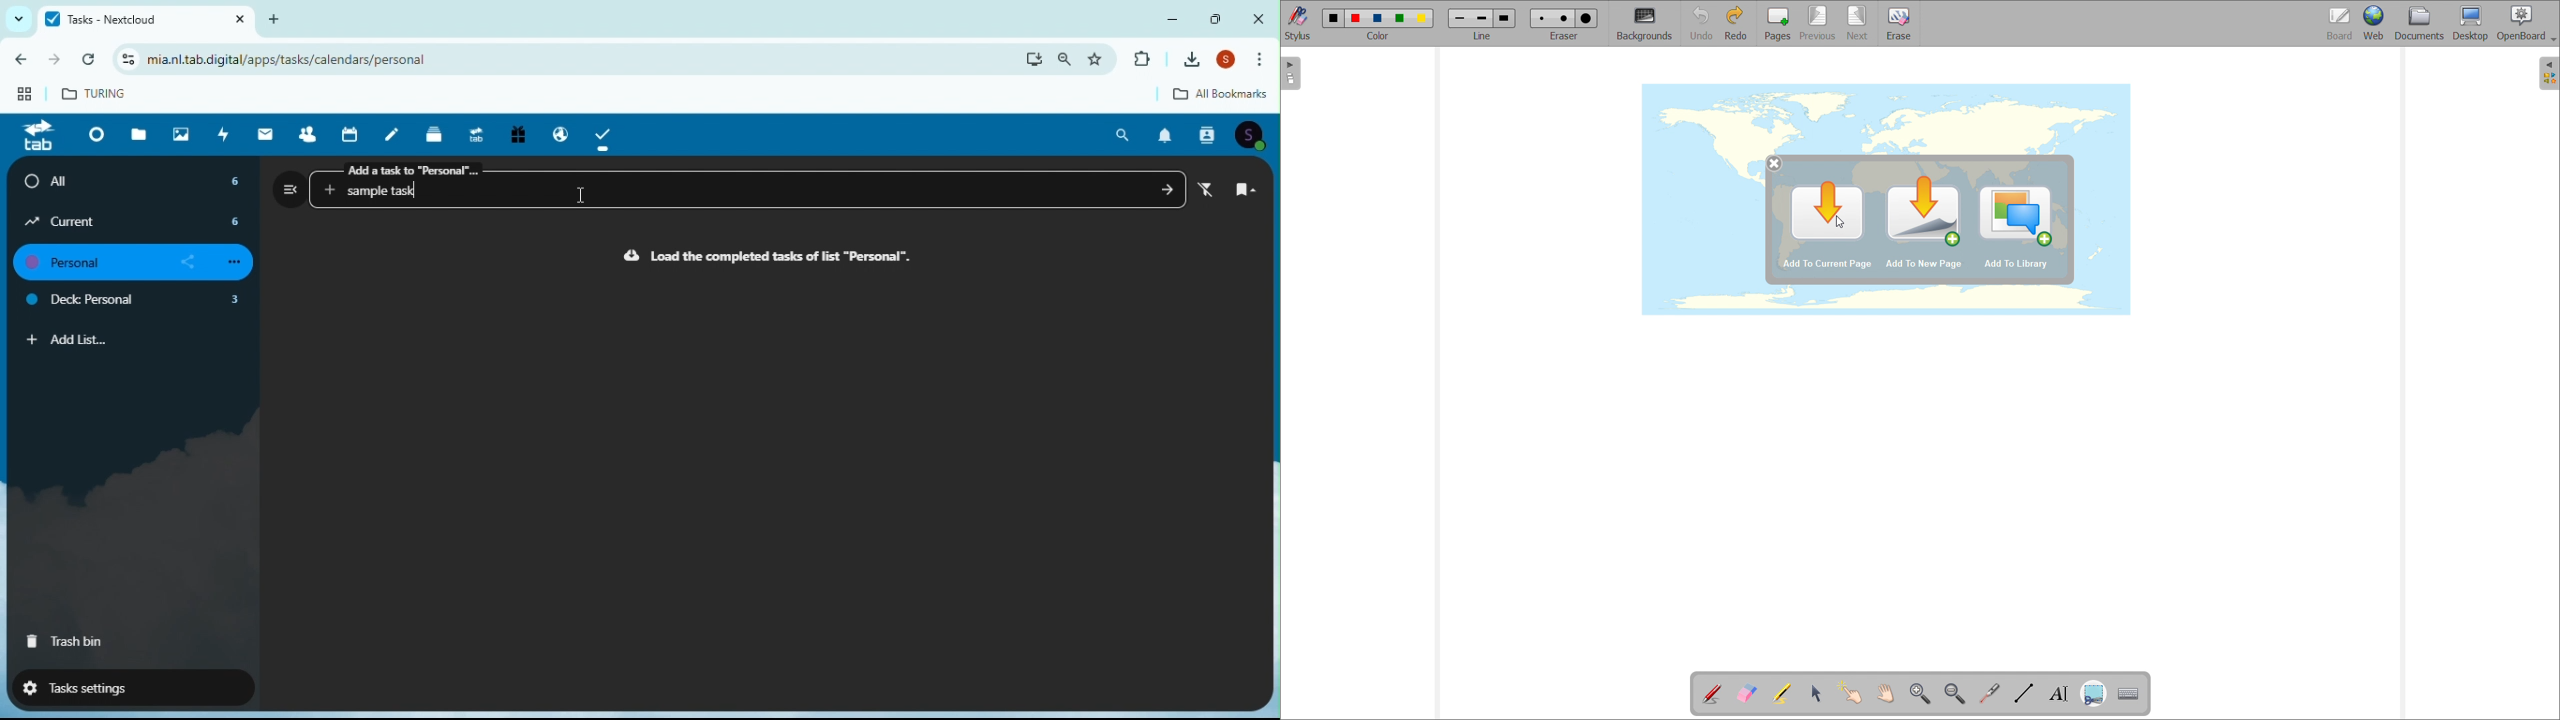  Describe the element at coordinates (751, 184) in the screenshot. I see `Add a task to "Personal"...Add a task to "Personal" ` at that location.